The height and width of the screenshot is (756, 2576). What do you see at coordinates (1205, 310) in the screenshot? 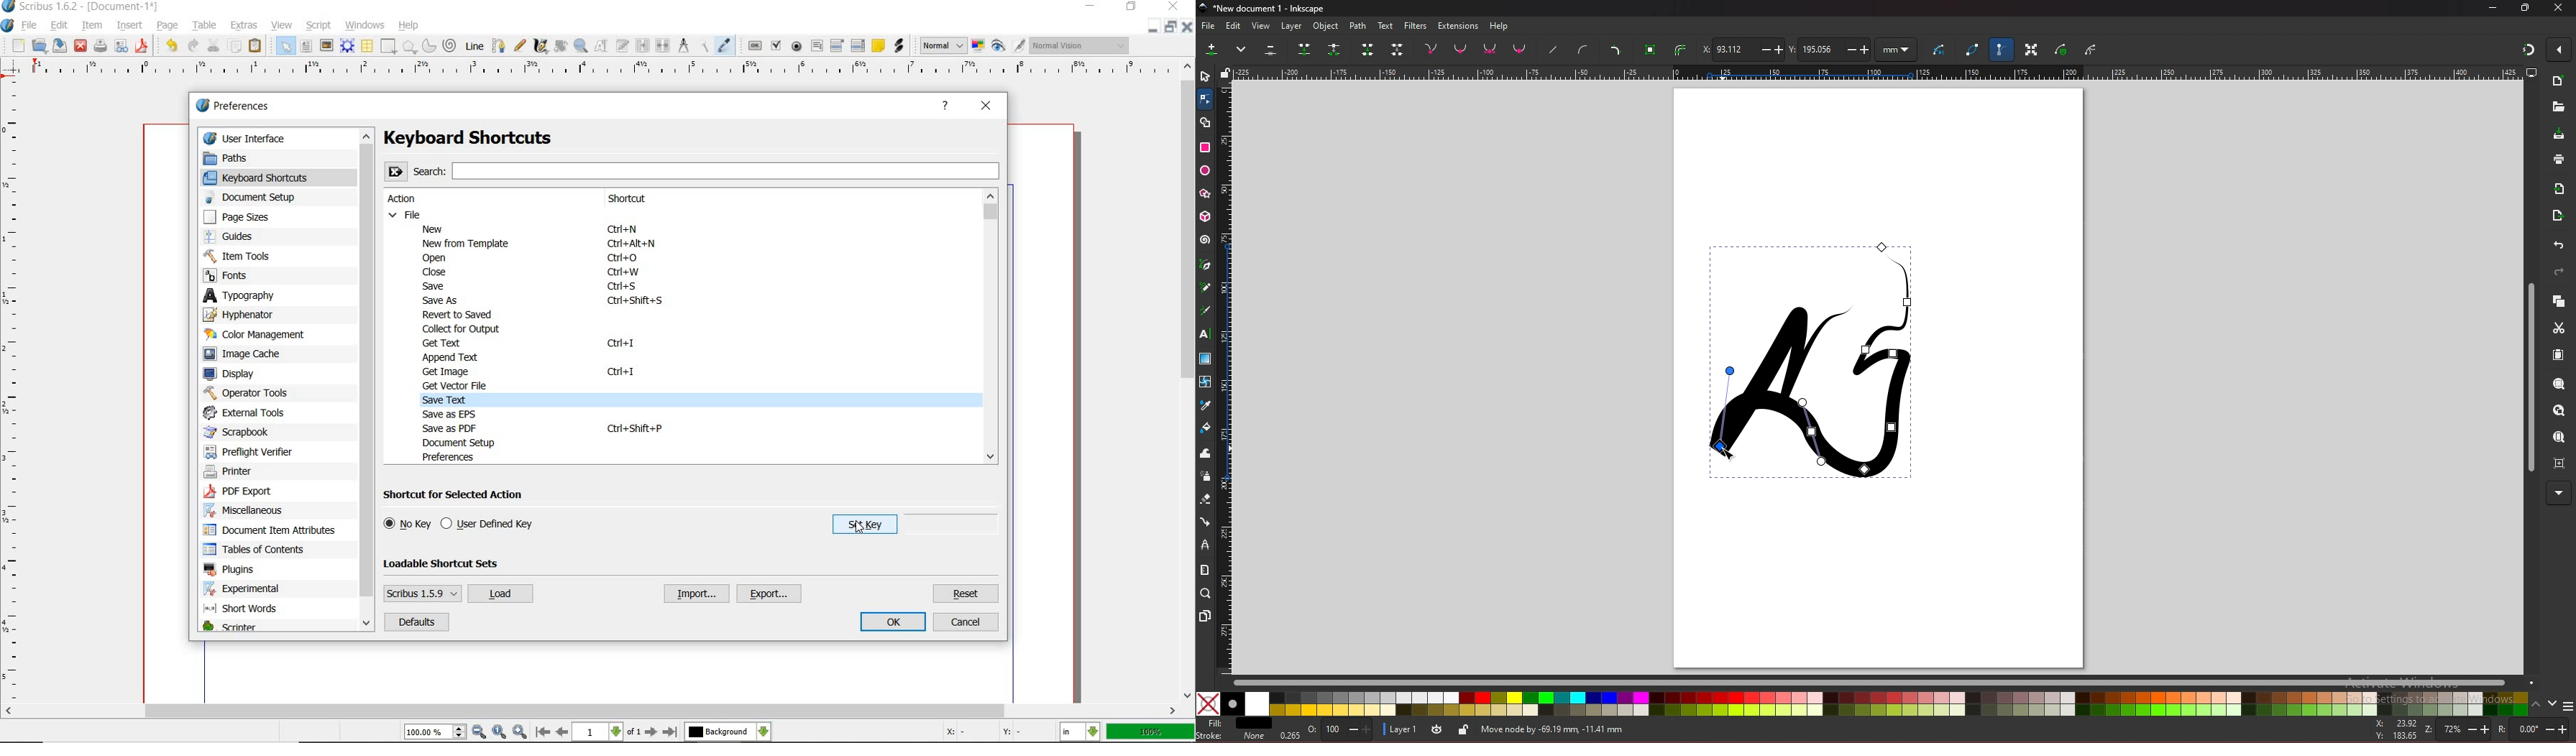
I see `calligraphy` at bounding box center [1205, 310].